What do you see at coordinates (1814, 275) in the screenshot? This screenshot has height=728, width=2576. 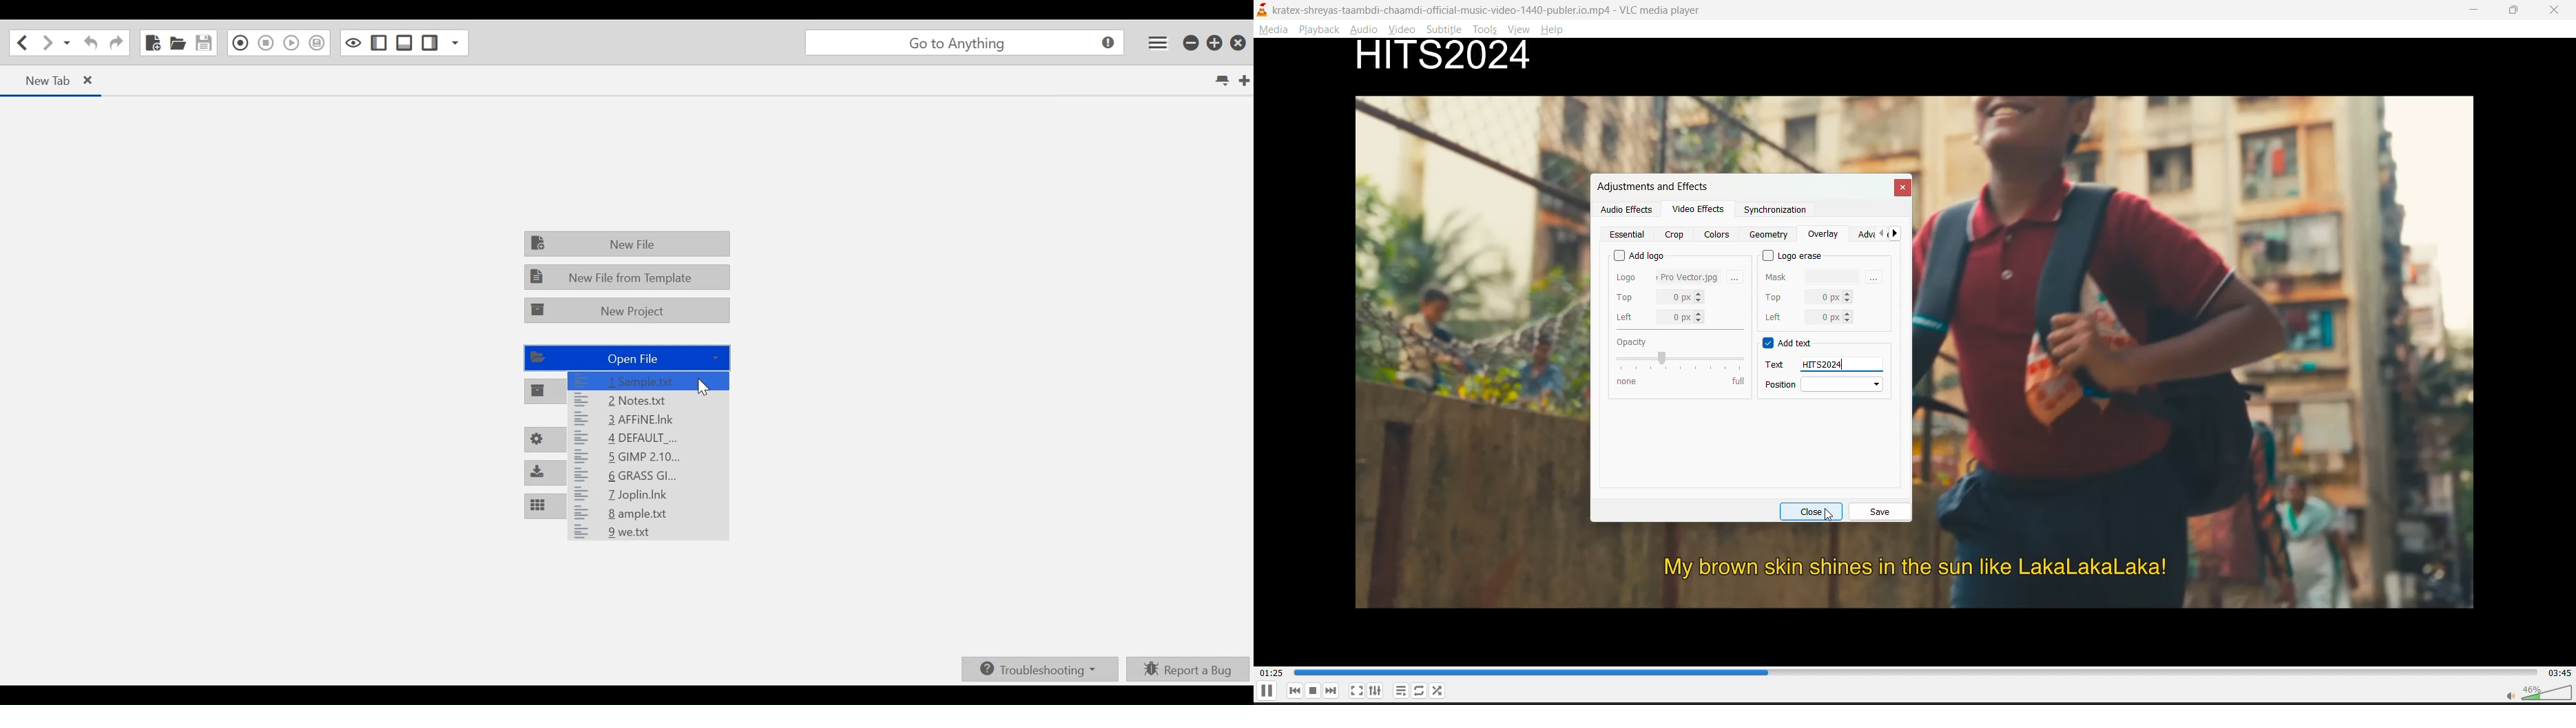 I see `mask` at bounding box center [1814, 275].